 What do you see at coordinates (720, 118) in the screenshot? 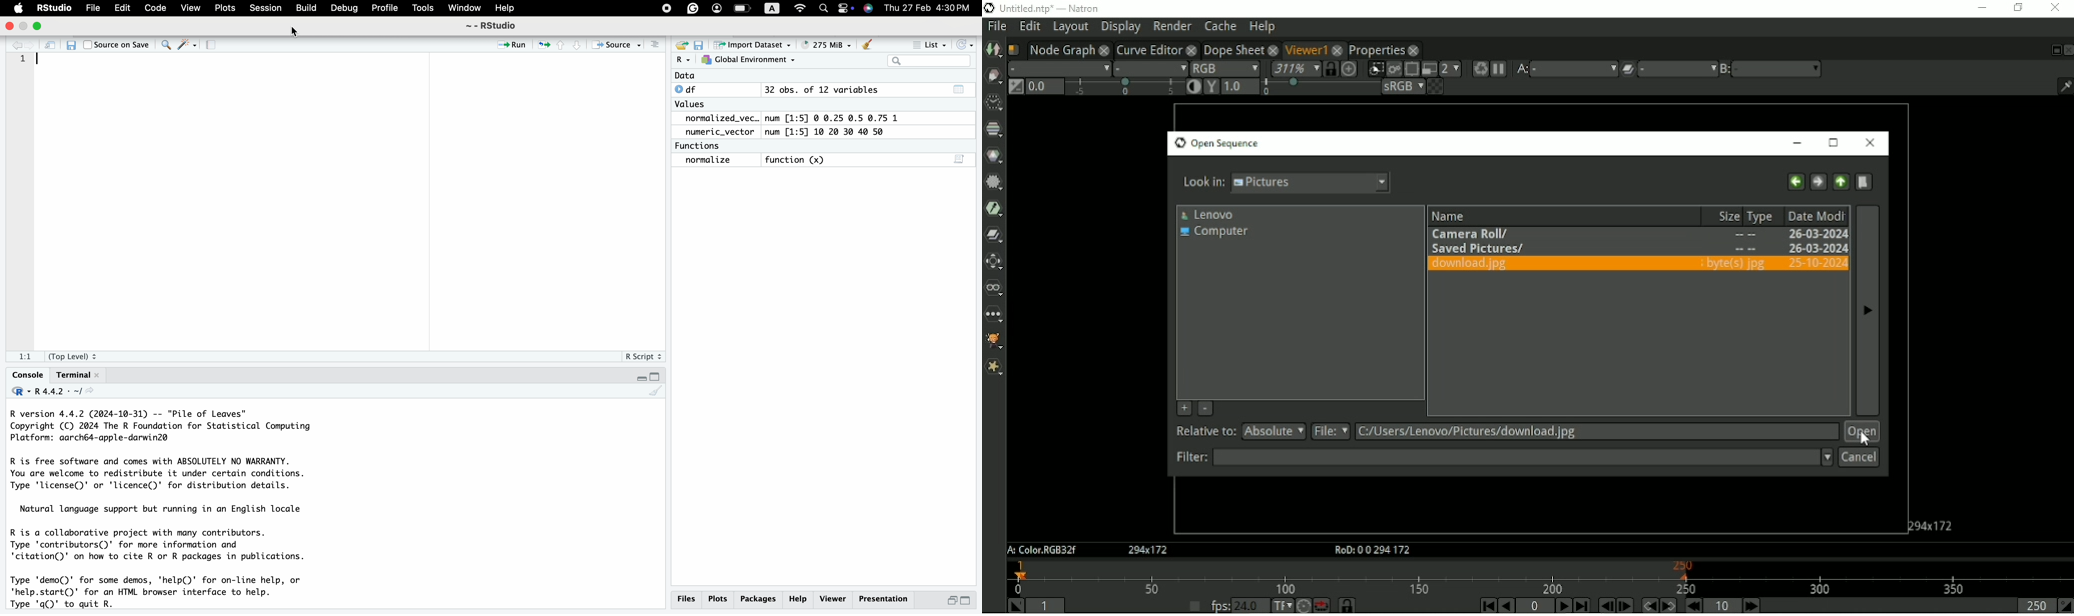
I see `normalized_vec..` at bounding box center [720, 118].